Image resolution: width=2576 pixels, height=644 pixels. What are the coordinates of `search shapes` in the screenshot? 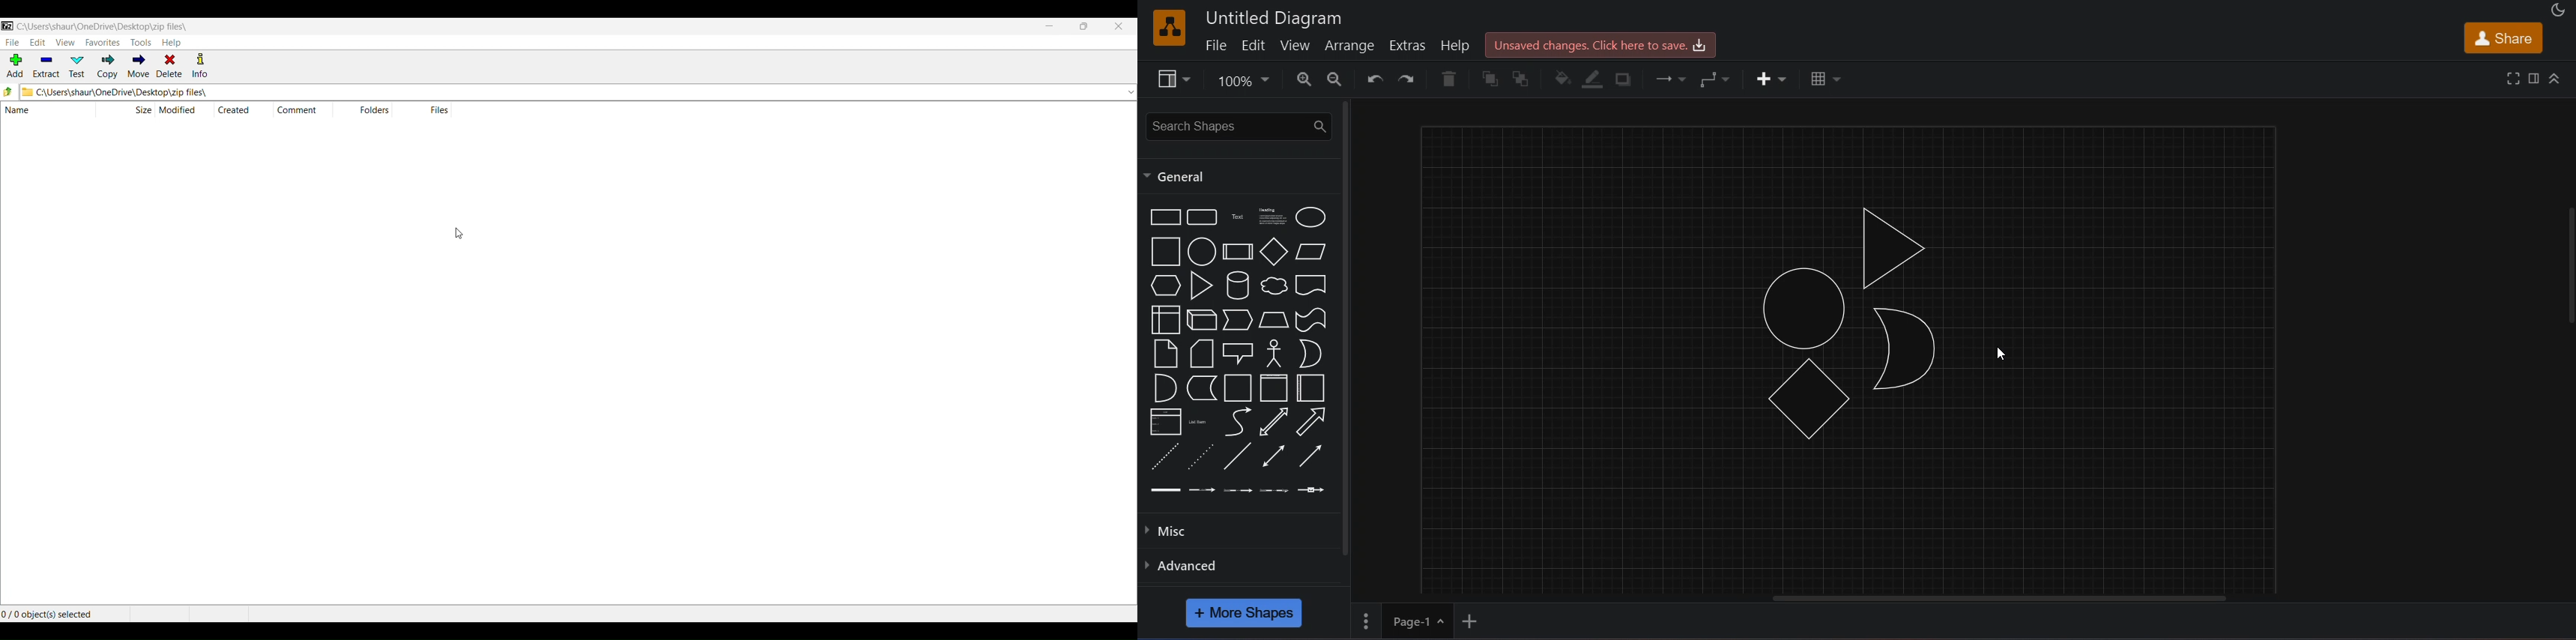 It's located at (1237, 125).